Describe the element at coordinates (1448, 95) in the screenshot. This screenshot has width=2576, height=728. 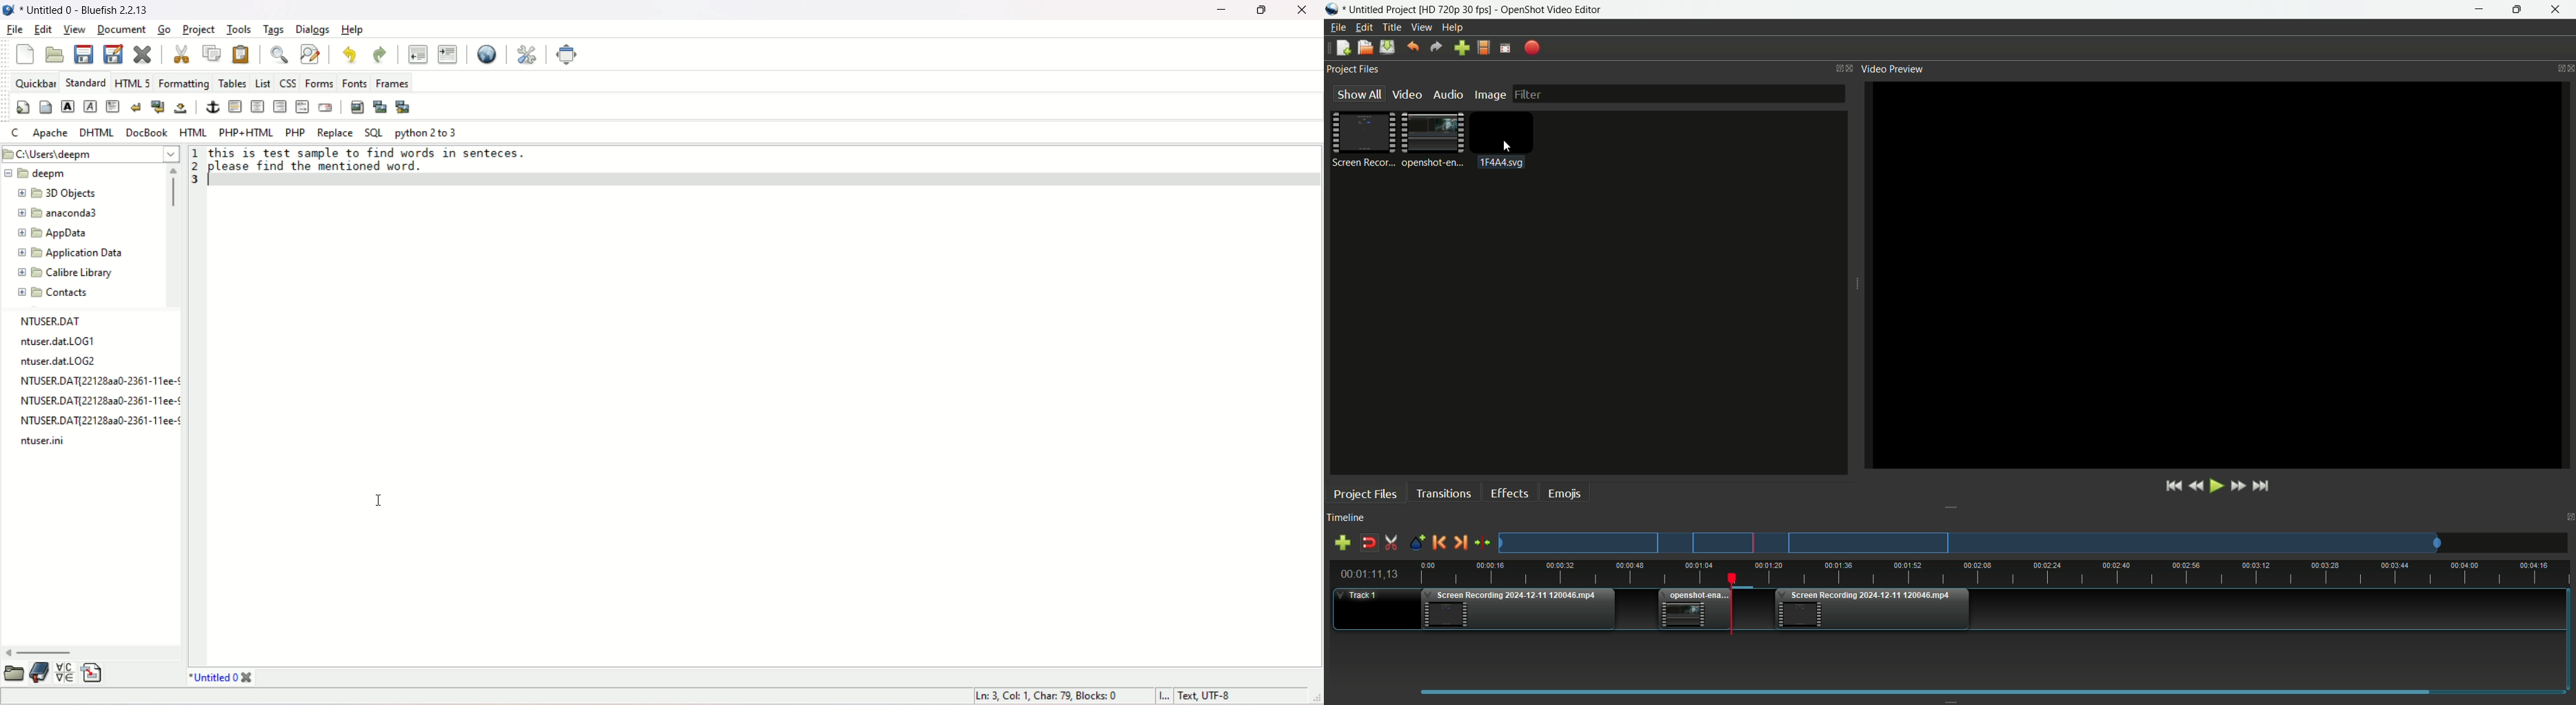
I see `Audio` at that location.